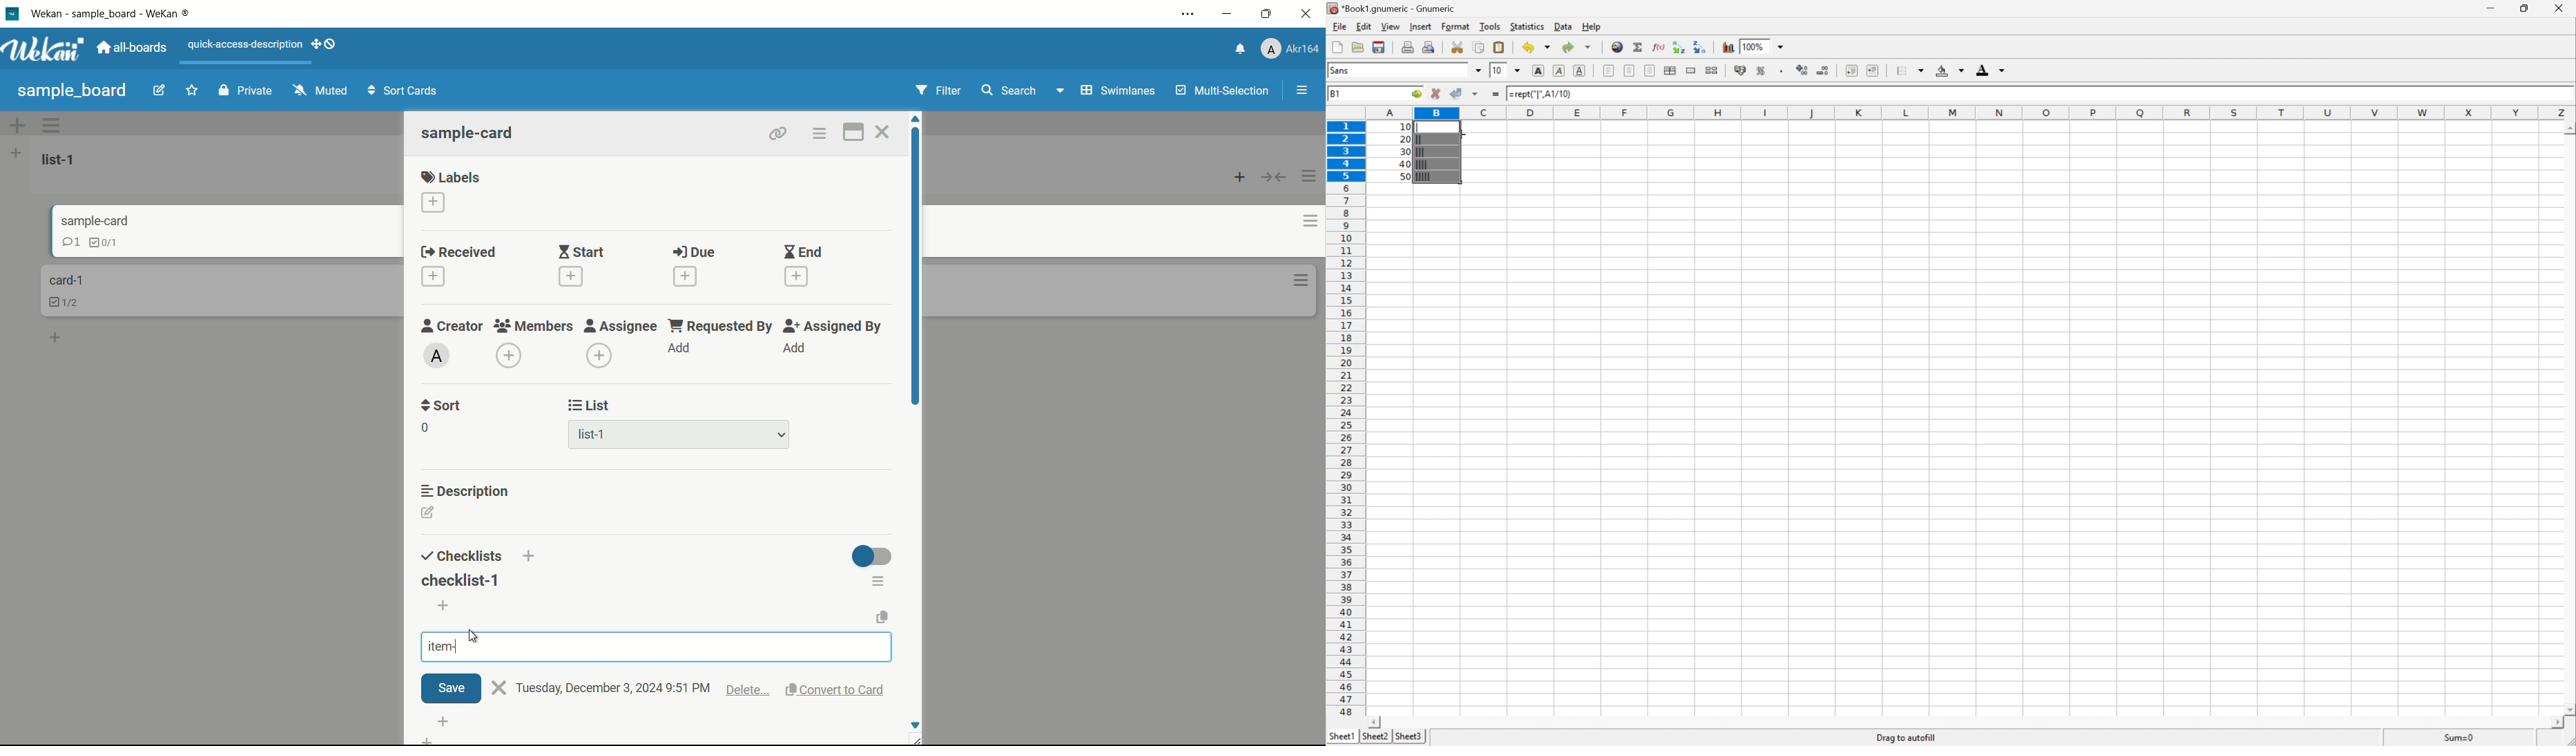  What do you see at coordinates (1754, 46) in the screenshot?
I see `100%` at bounding box center [1754, 46].